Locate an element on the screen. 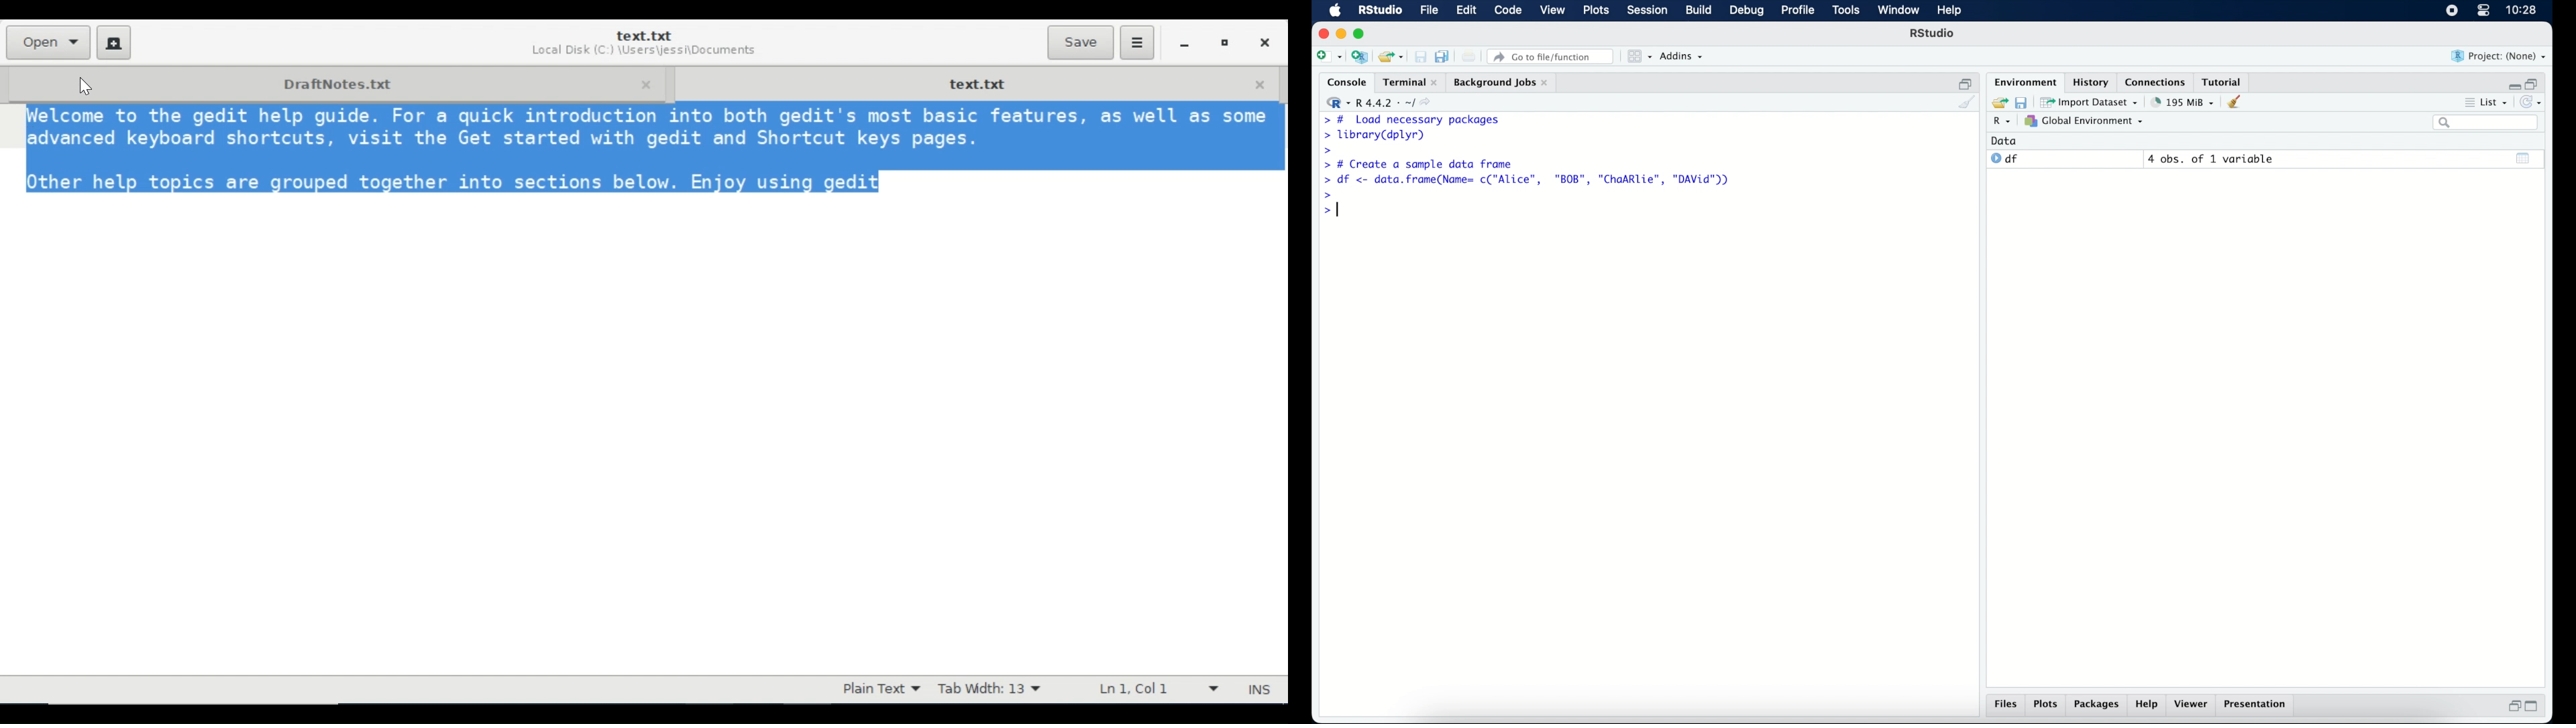 This screenshot has height=728, width=2576. Current tan is located at coordinates (976, 82).